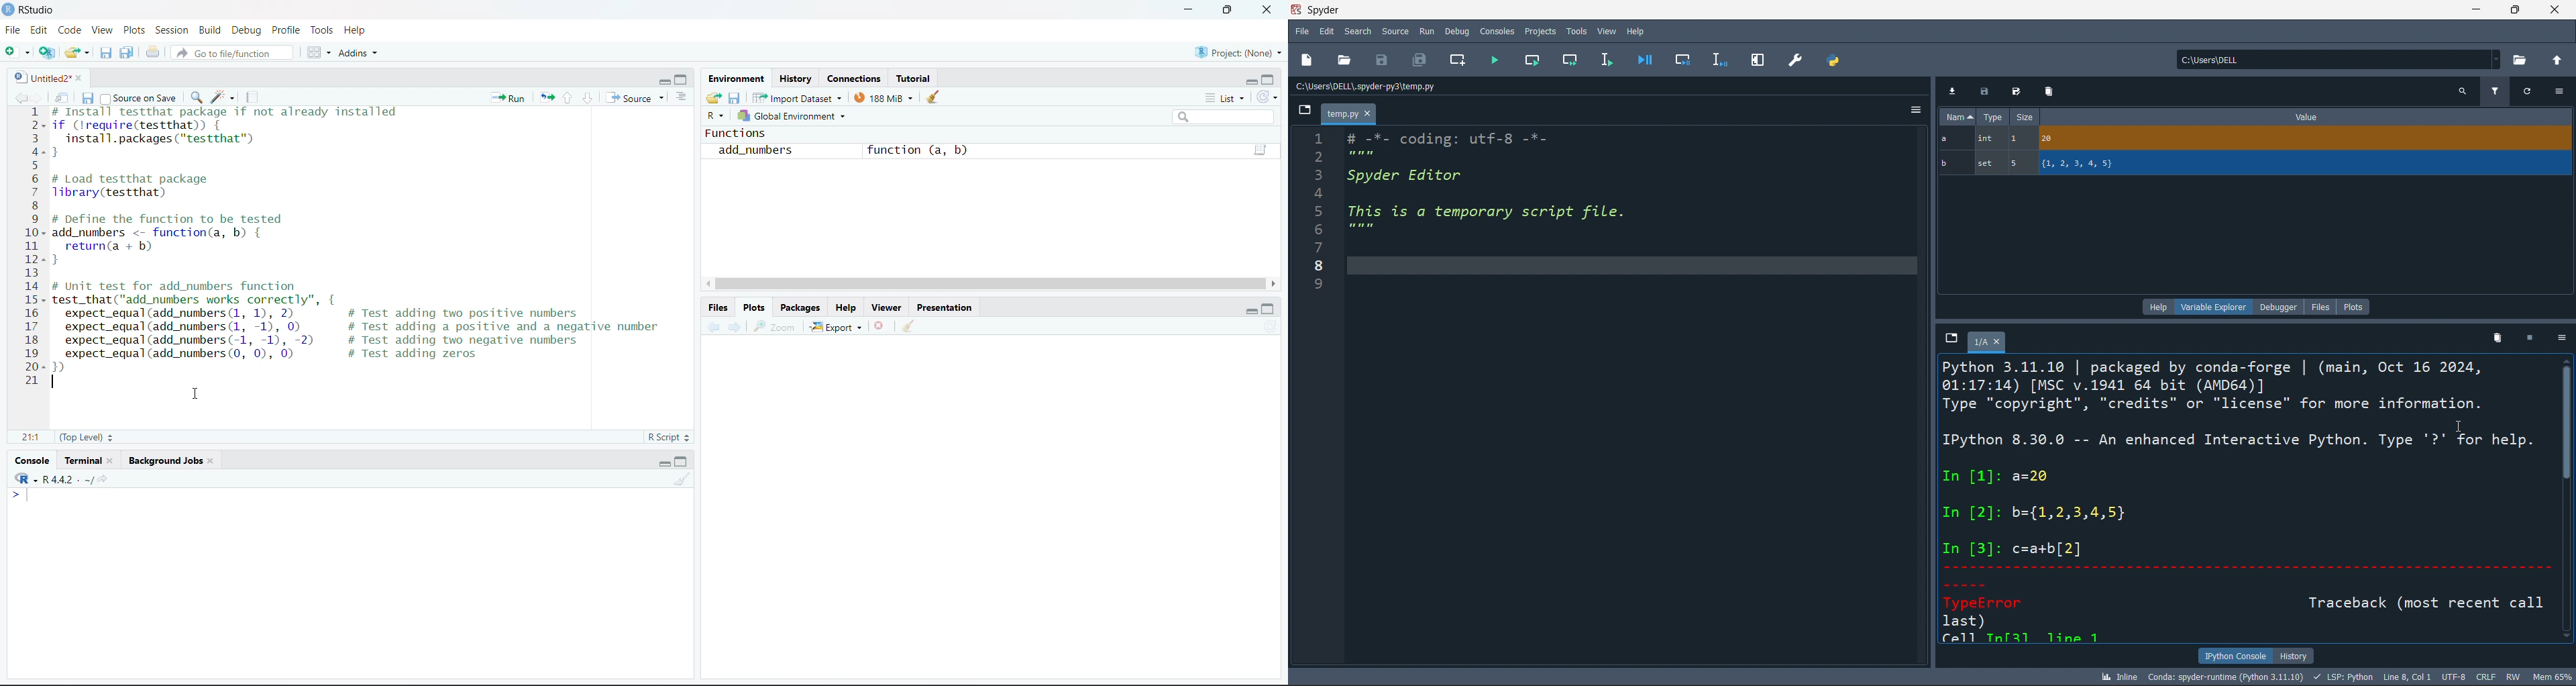  Describe the element at coordinates (569, 99) in the screenshot. I see `go to previous section of the chunk` at that location.